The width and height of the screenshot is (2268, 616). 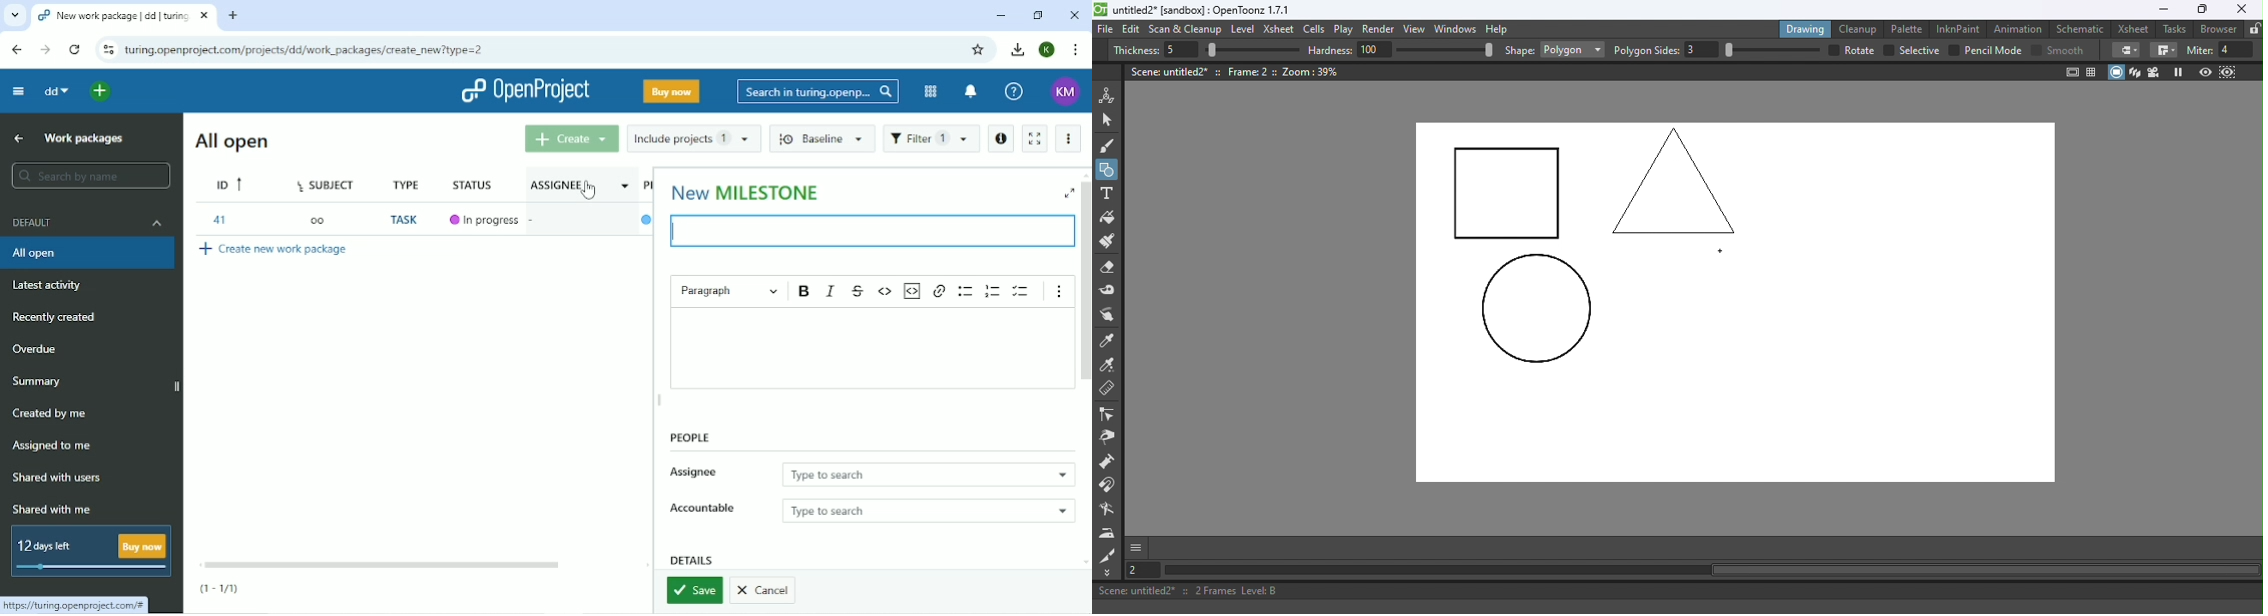 What do you see at coordinates (1065, 92) in the screenshot?
I see `KM` at bounding box center [1065, 92].